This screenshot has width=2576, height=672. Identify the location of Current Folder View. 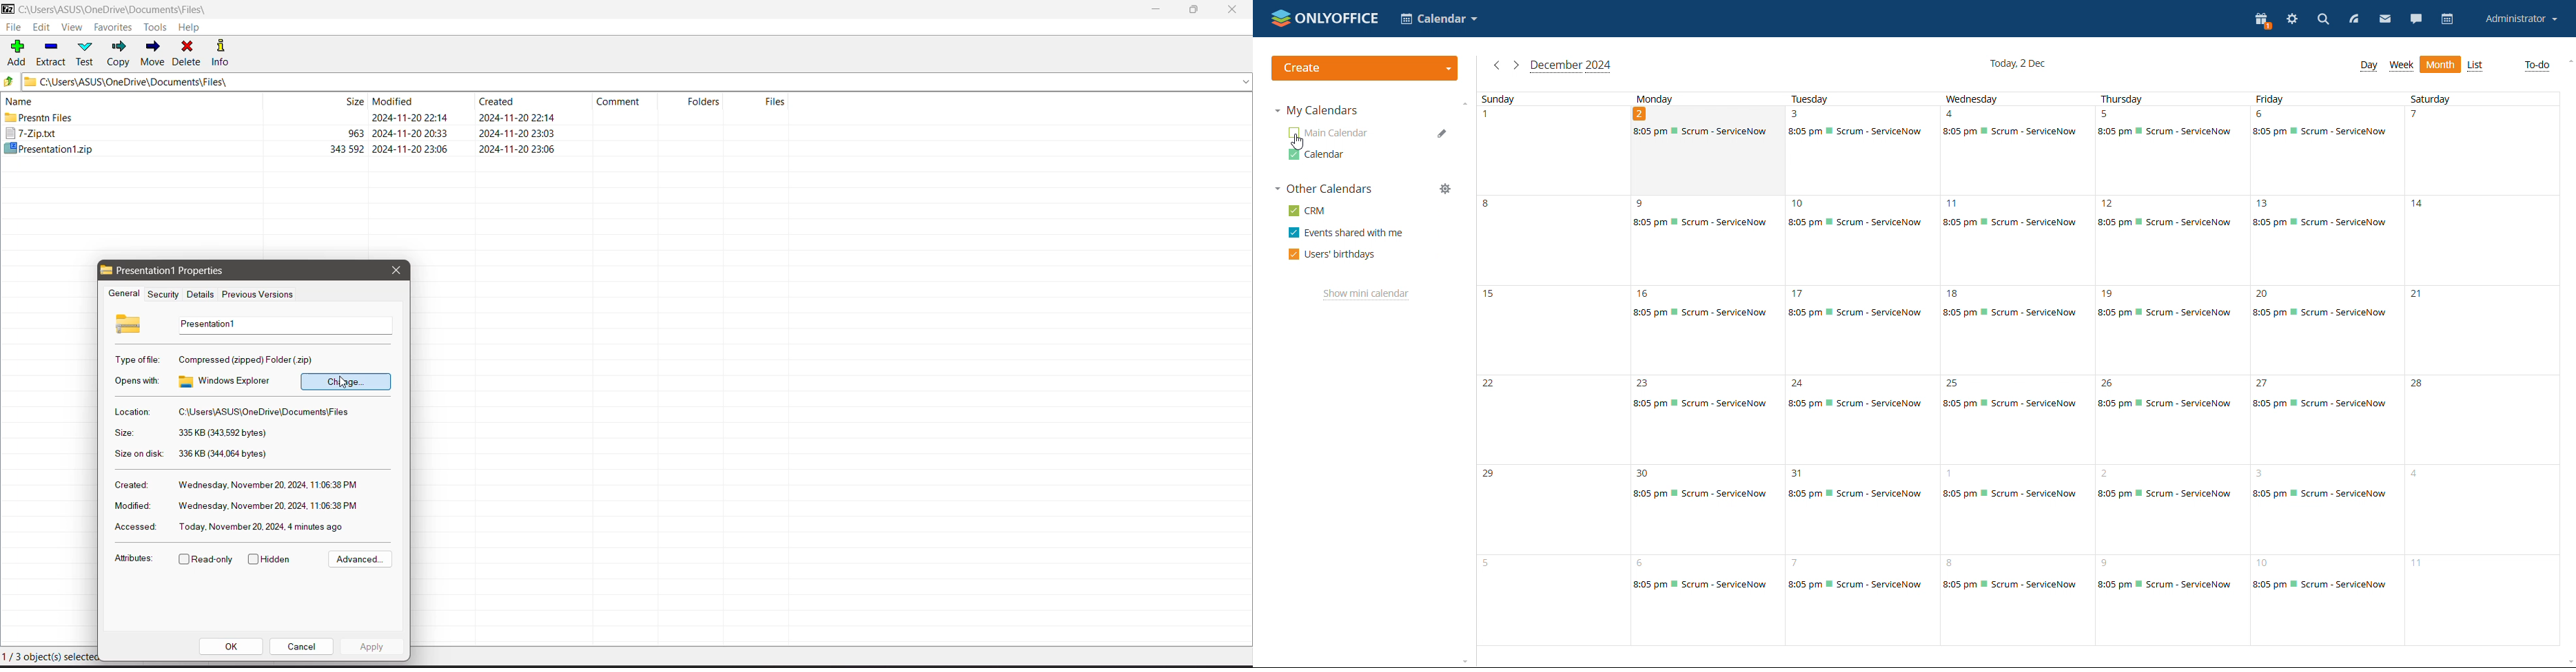
(401, 100).